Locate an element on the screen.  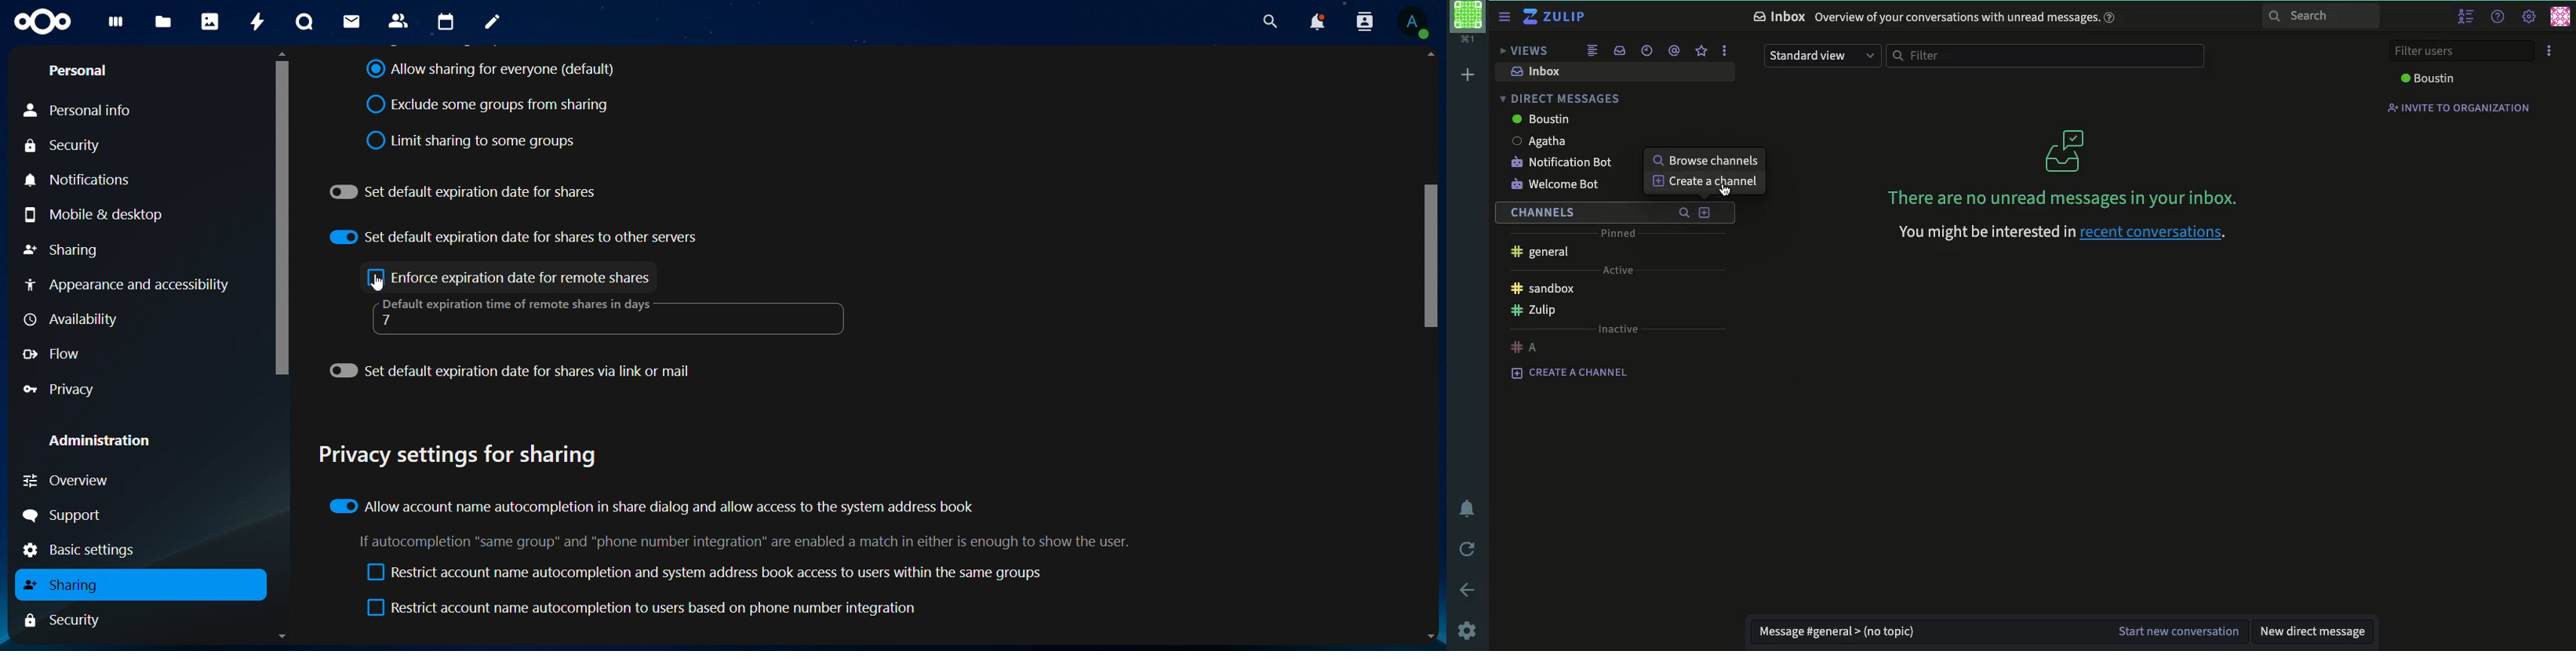
sharing is located at coordinates (69, 586).